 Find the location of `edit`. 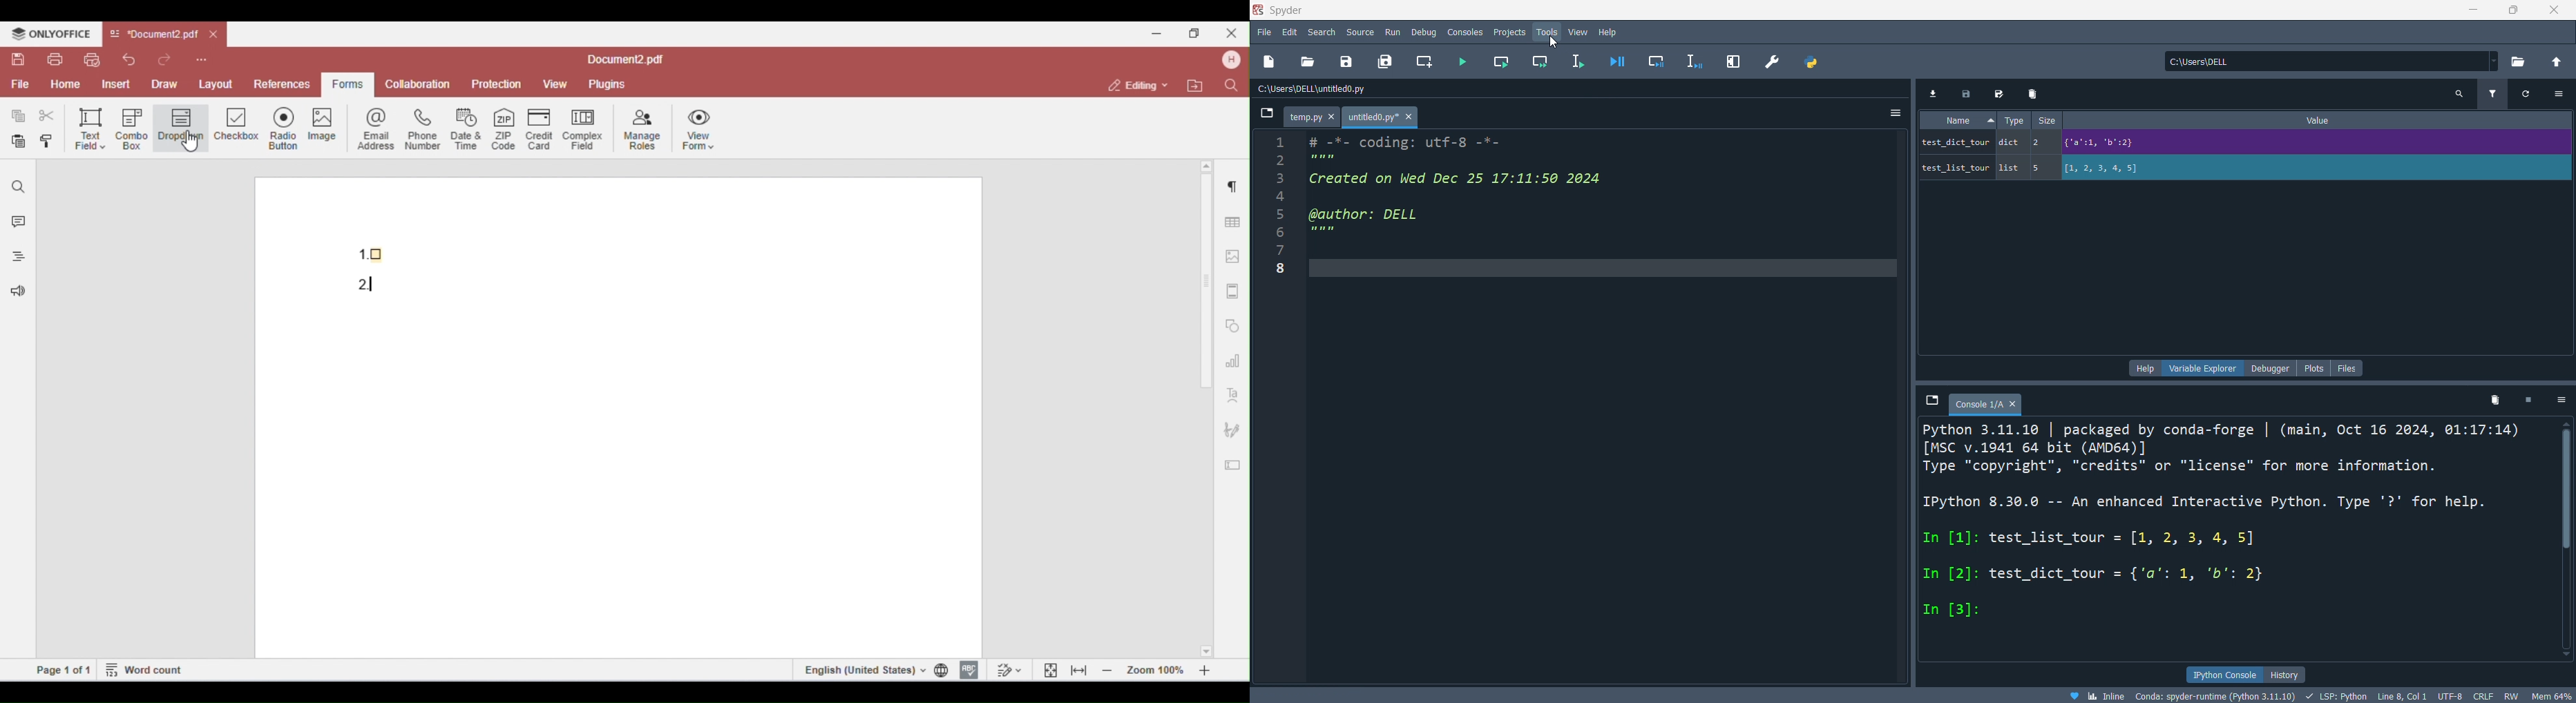

edit is located at coordinates (1288, 31).